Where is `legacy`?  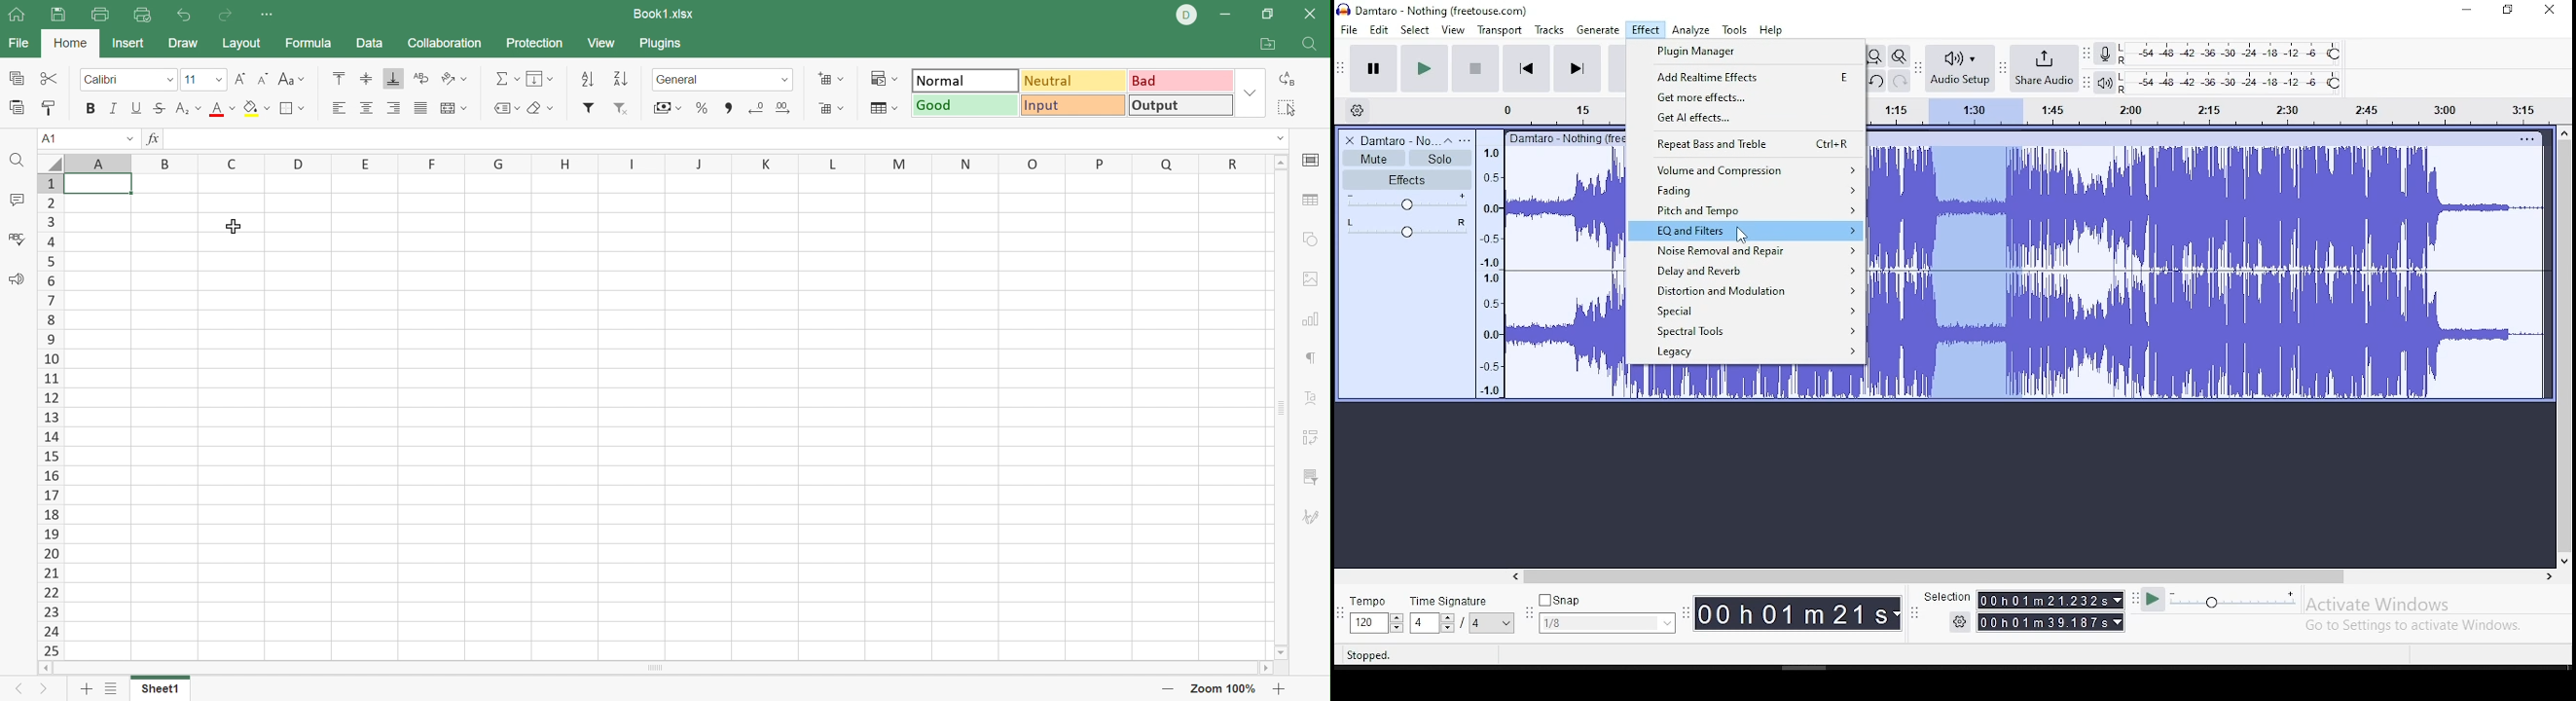 legacy is located at coordinates (1747, 353).